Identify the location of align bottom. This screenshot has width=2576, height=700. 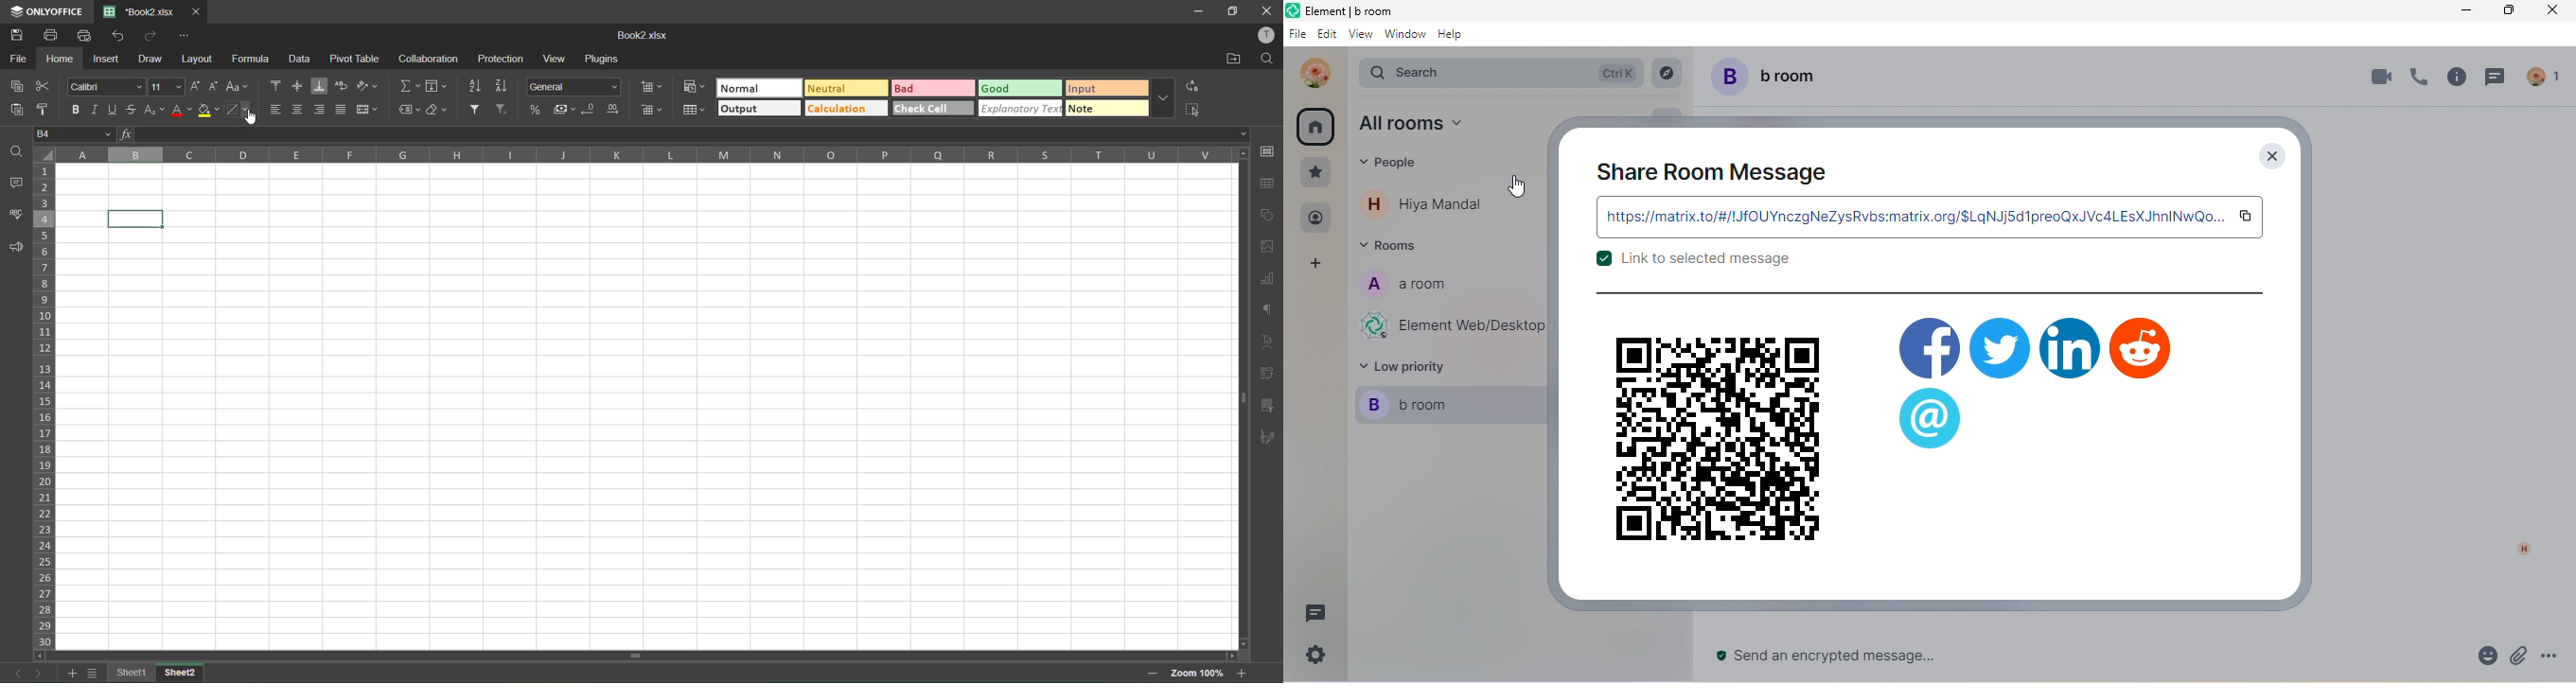
(320, 86).